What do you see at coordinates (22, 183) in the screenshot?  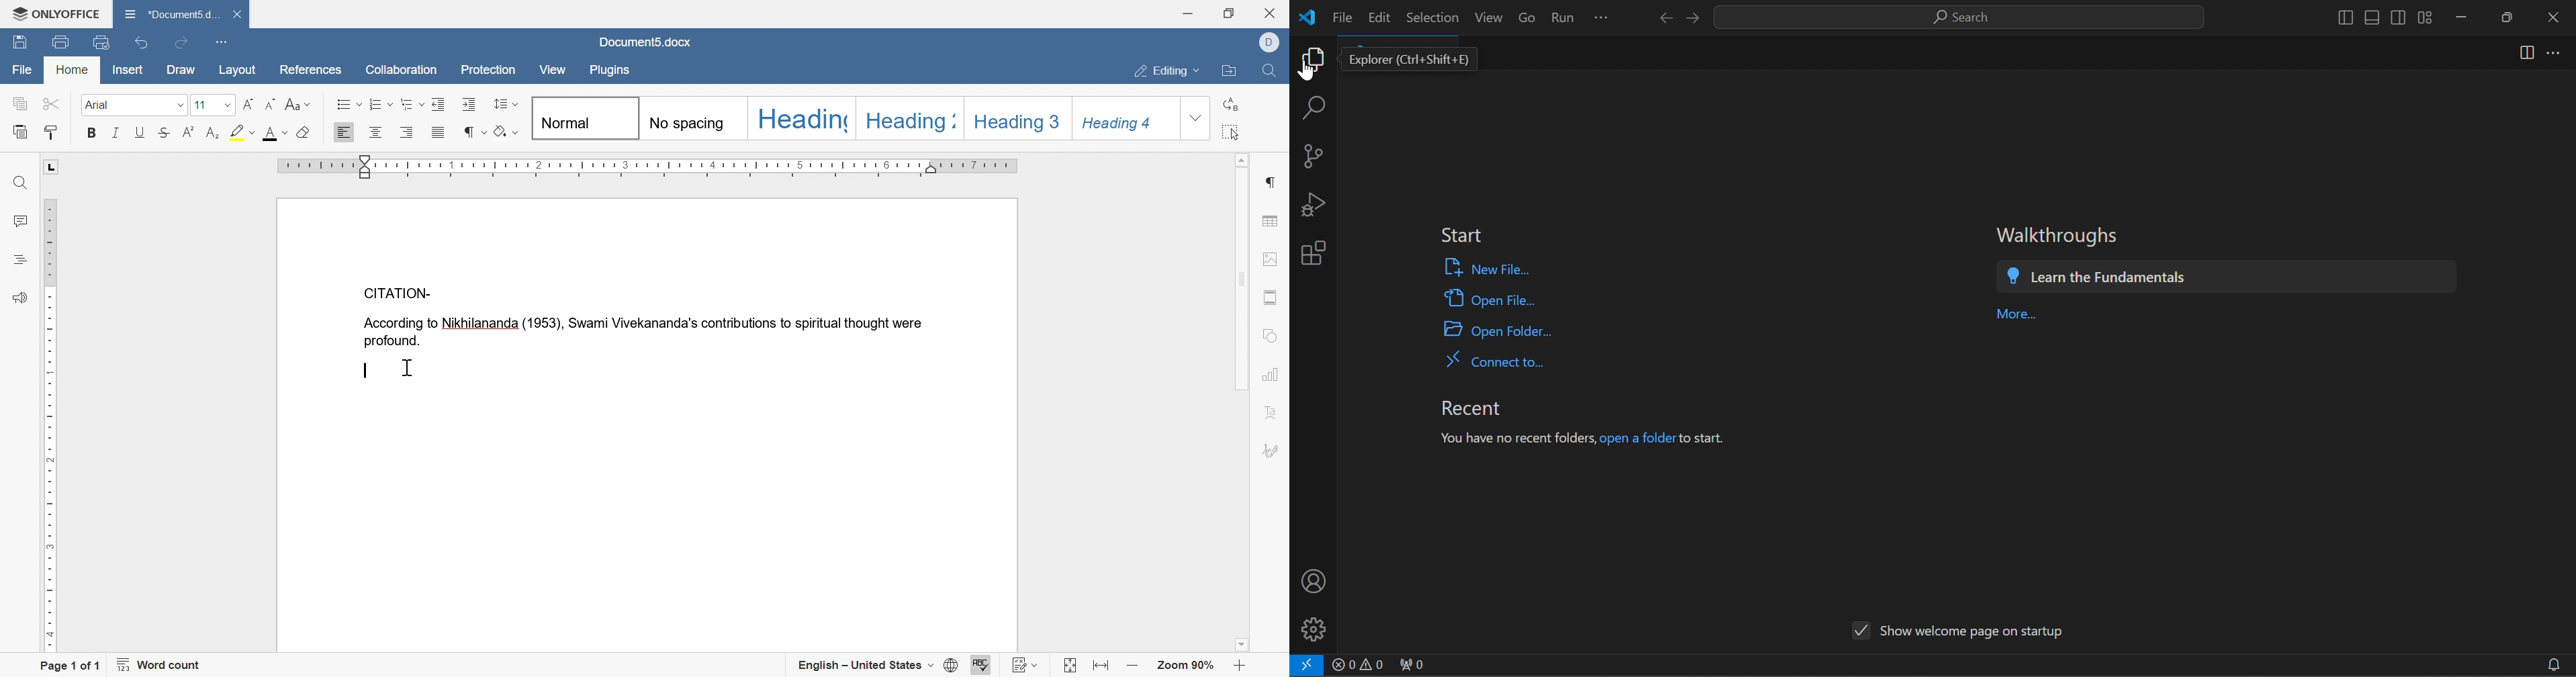 I see `find` at bounding box center [22, 183].